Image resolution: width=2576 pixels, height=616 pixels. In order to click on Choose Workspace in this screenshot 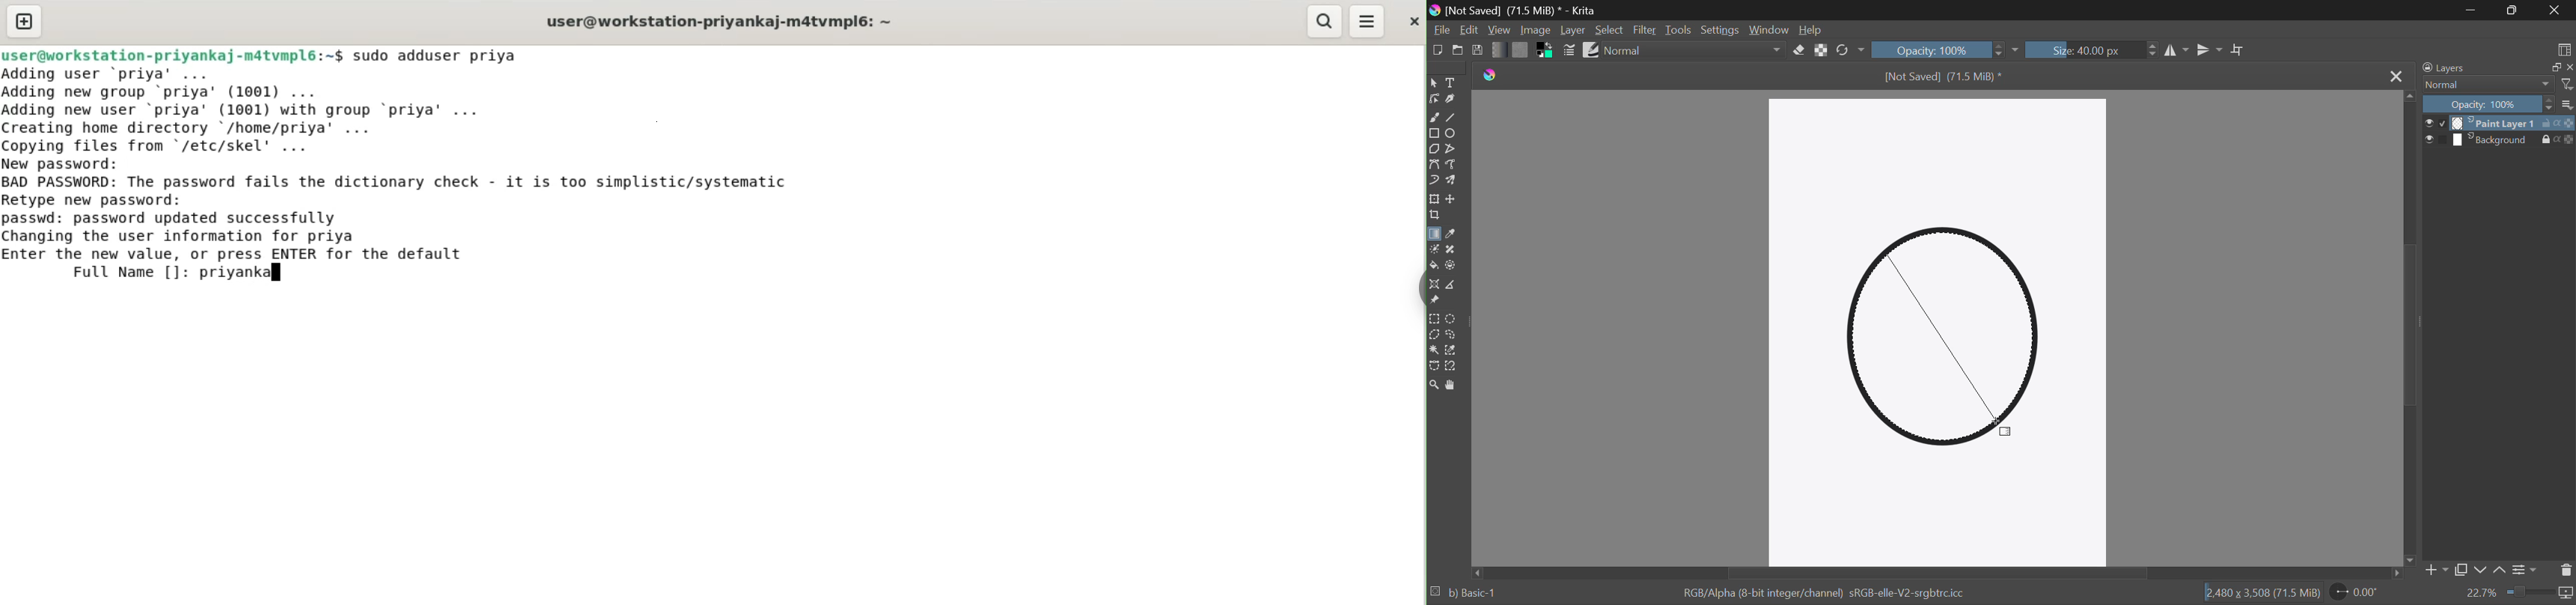, I will do `click(2564, 49)`.